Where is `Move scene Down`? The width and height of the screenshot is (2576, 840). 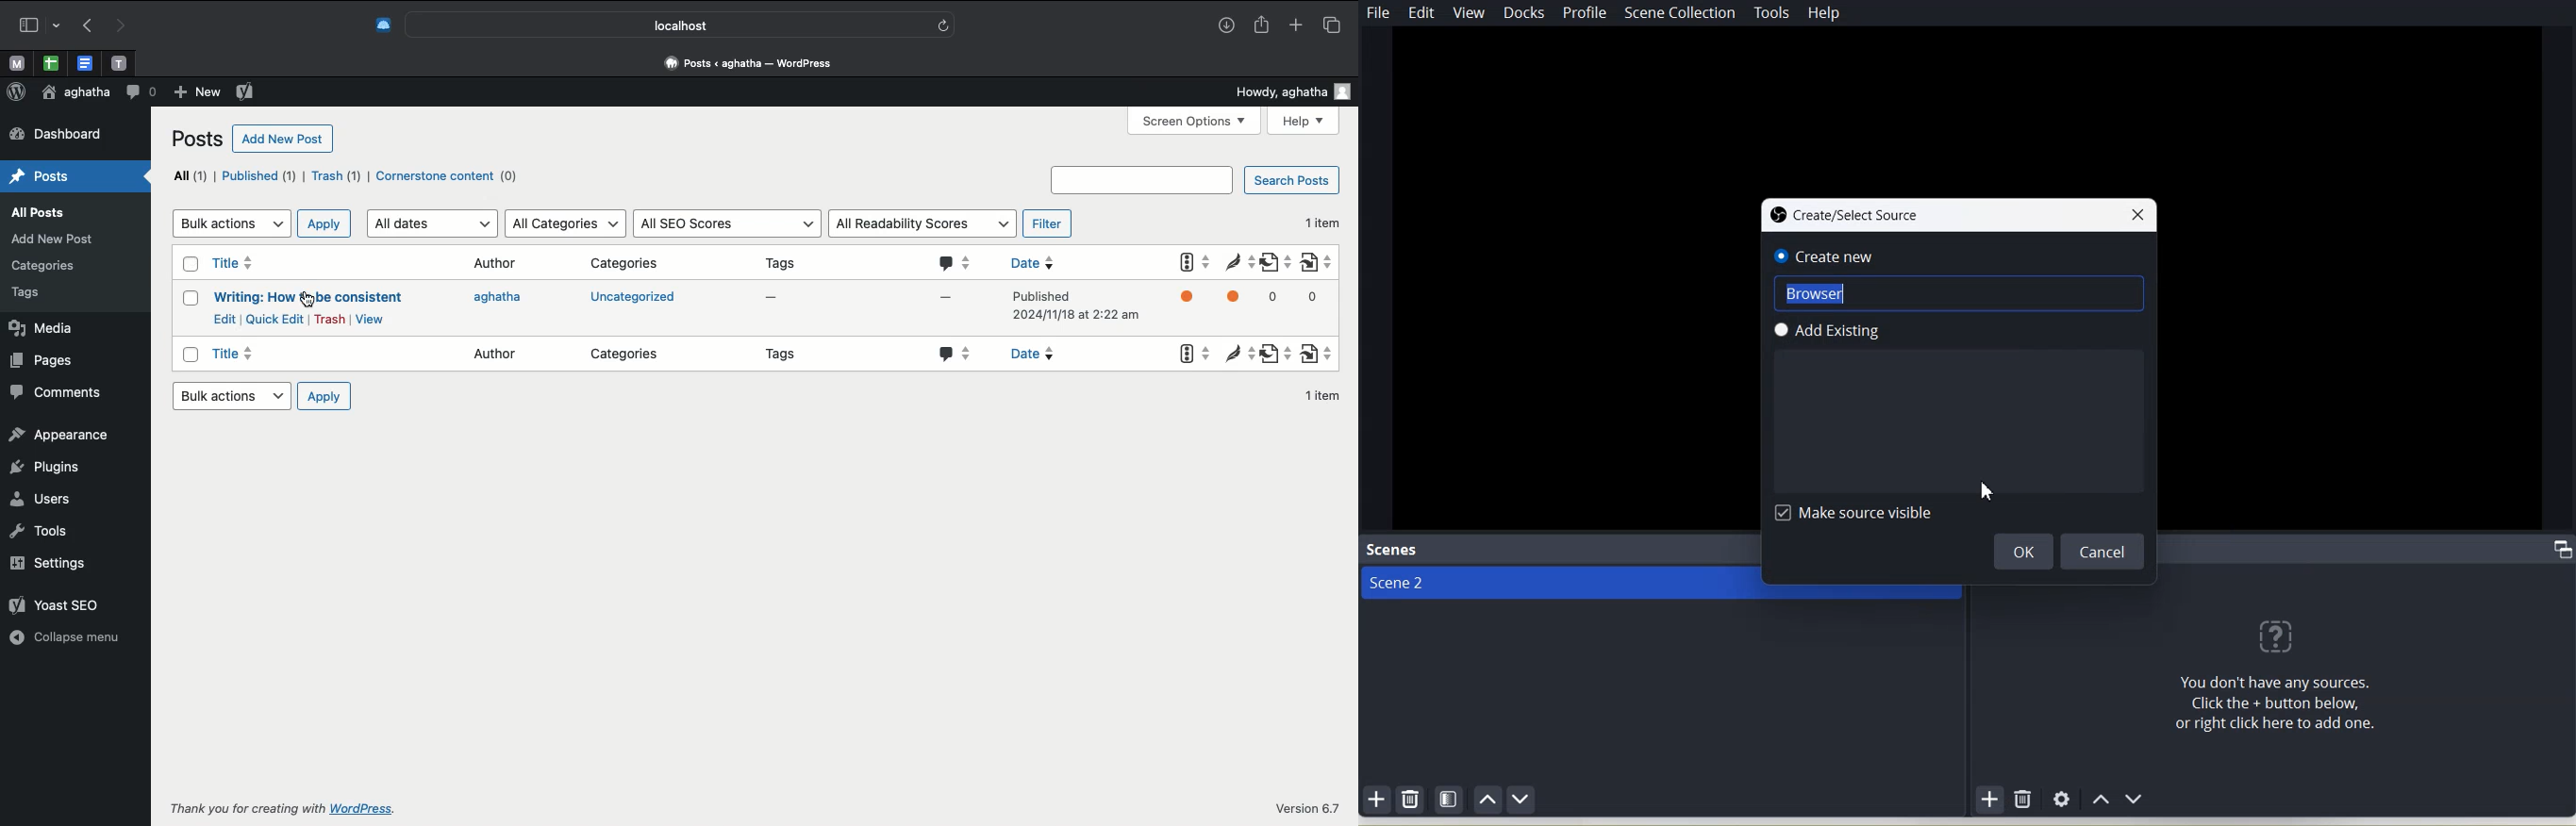 Move scene Down is located at coordinates (1522, 799).